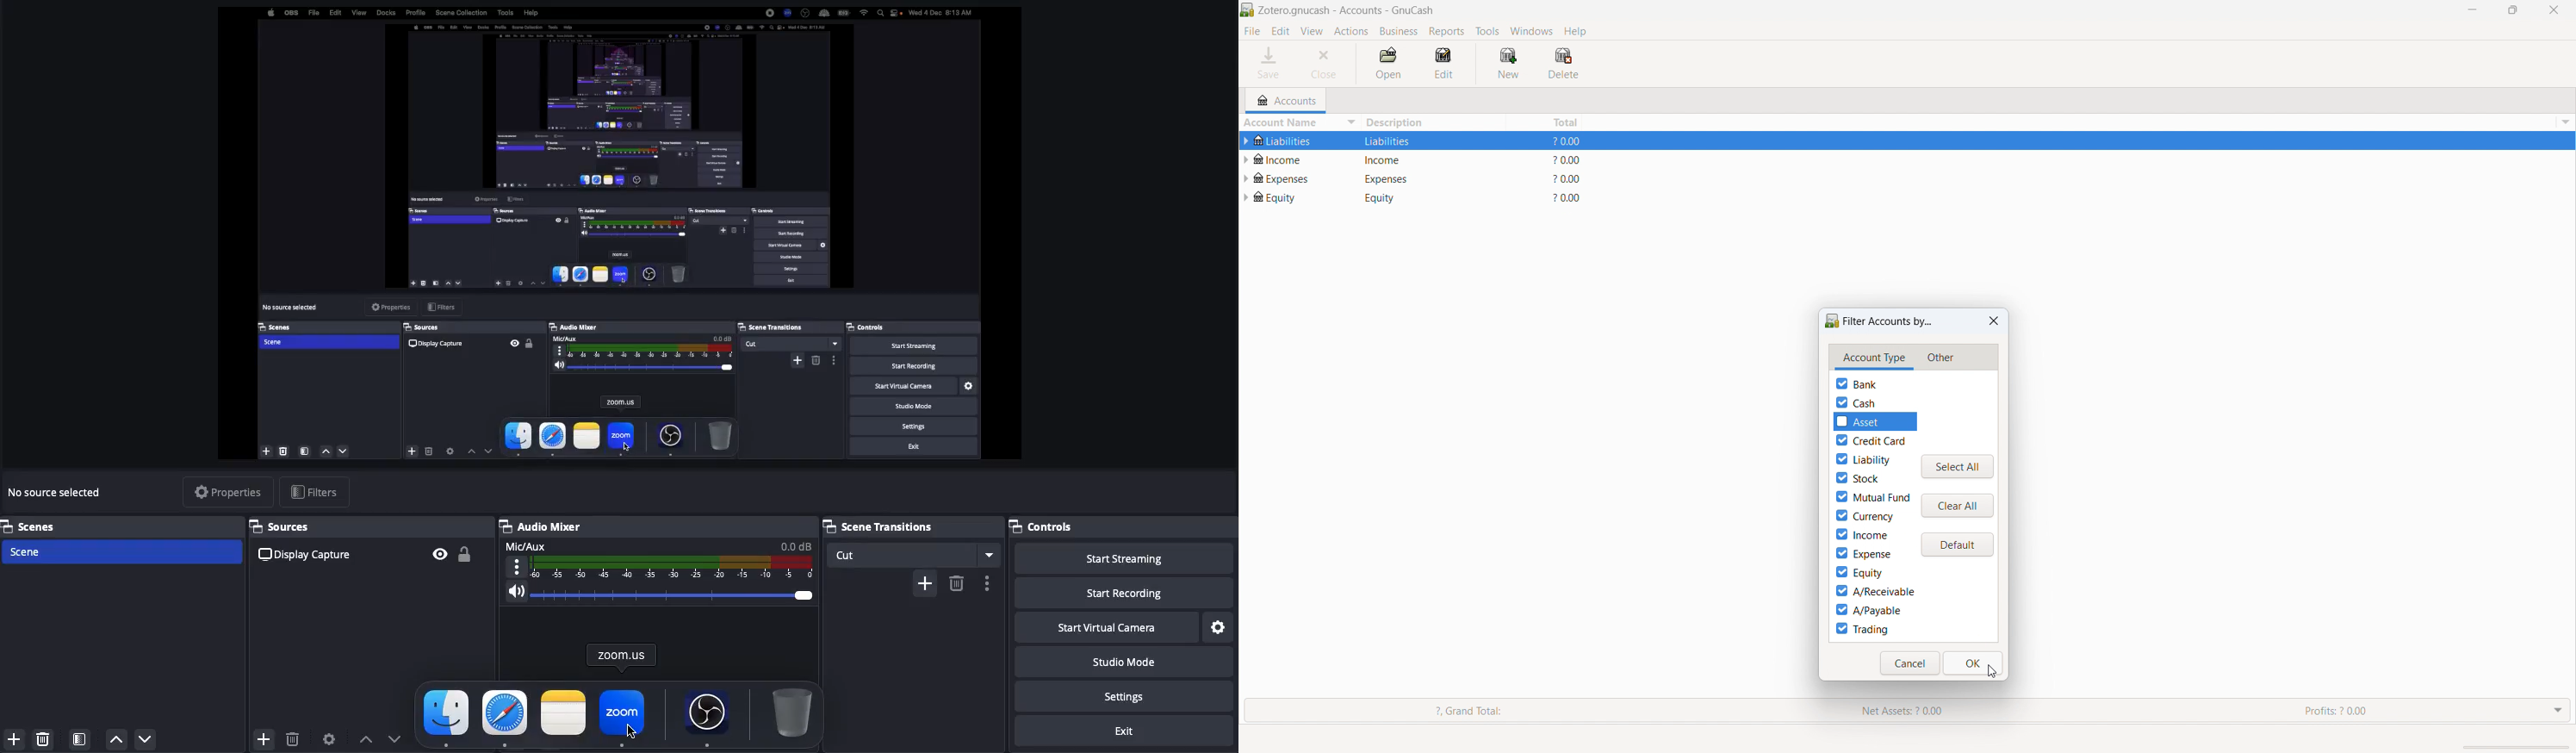  What do you see at coordinates (400, 737) in the screenshot?
I see `move downward` at bounding box center [400, 737].